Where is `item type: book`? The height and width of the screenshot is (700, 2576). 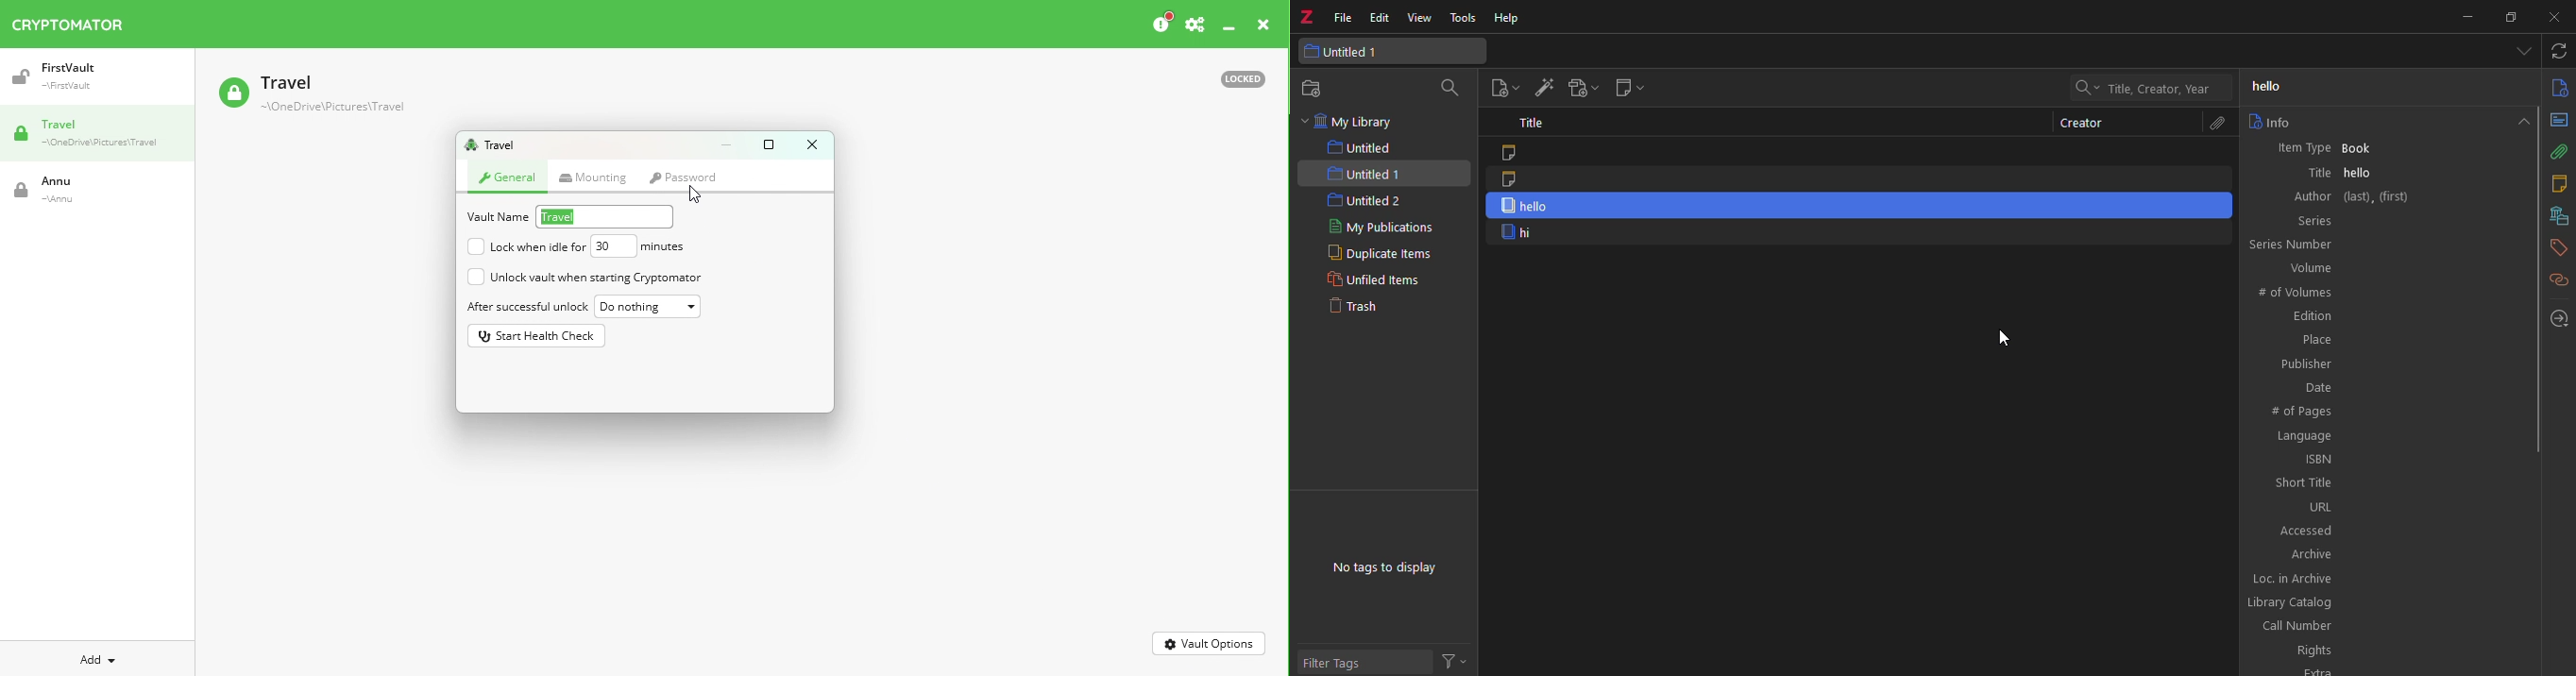
item type: book is located at coordinates (2385, 147).